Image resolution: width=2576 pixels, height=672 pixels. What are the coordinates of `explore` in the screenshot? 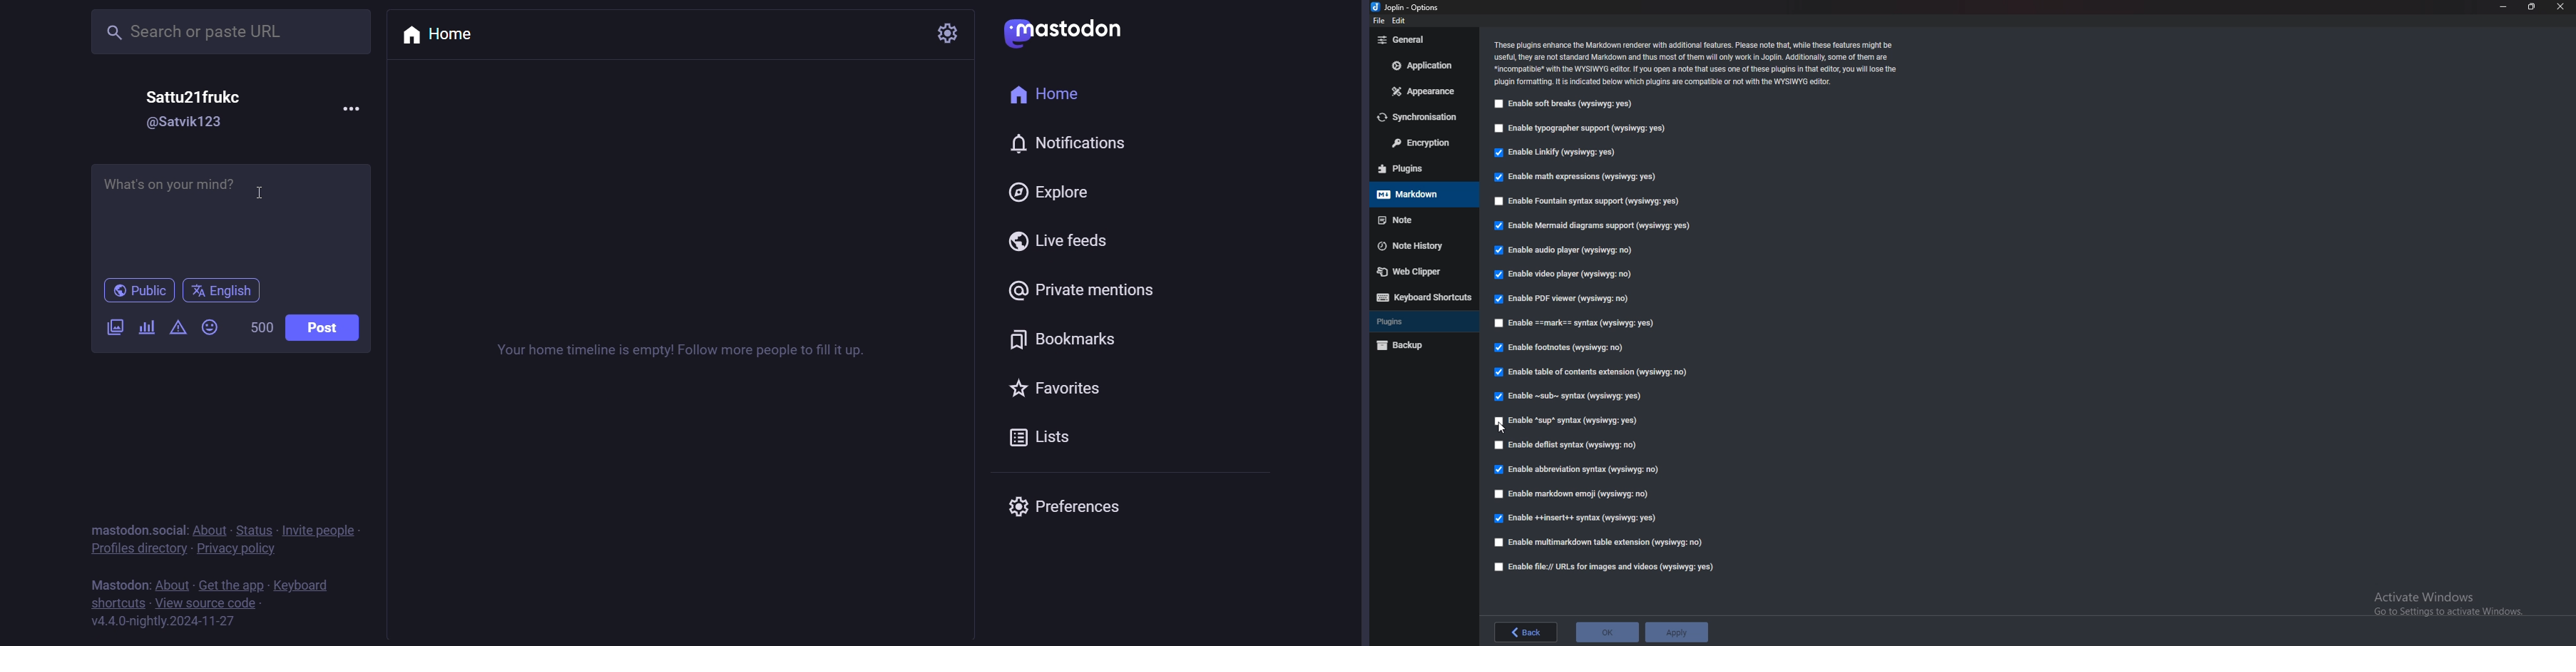 It's located at (1053, 193).